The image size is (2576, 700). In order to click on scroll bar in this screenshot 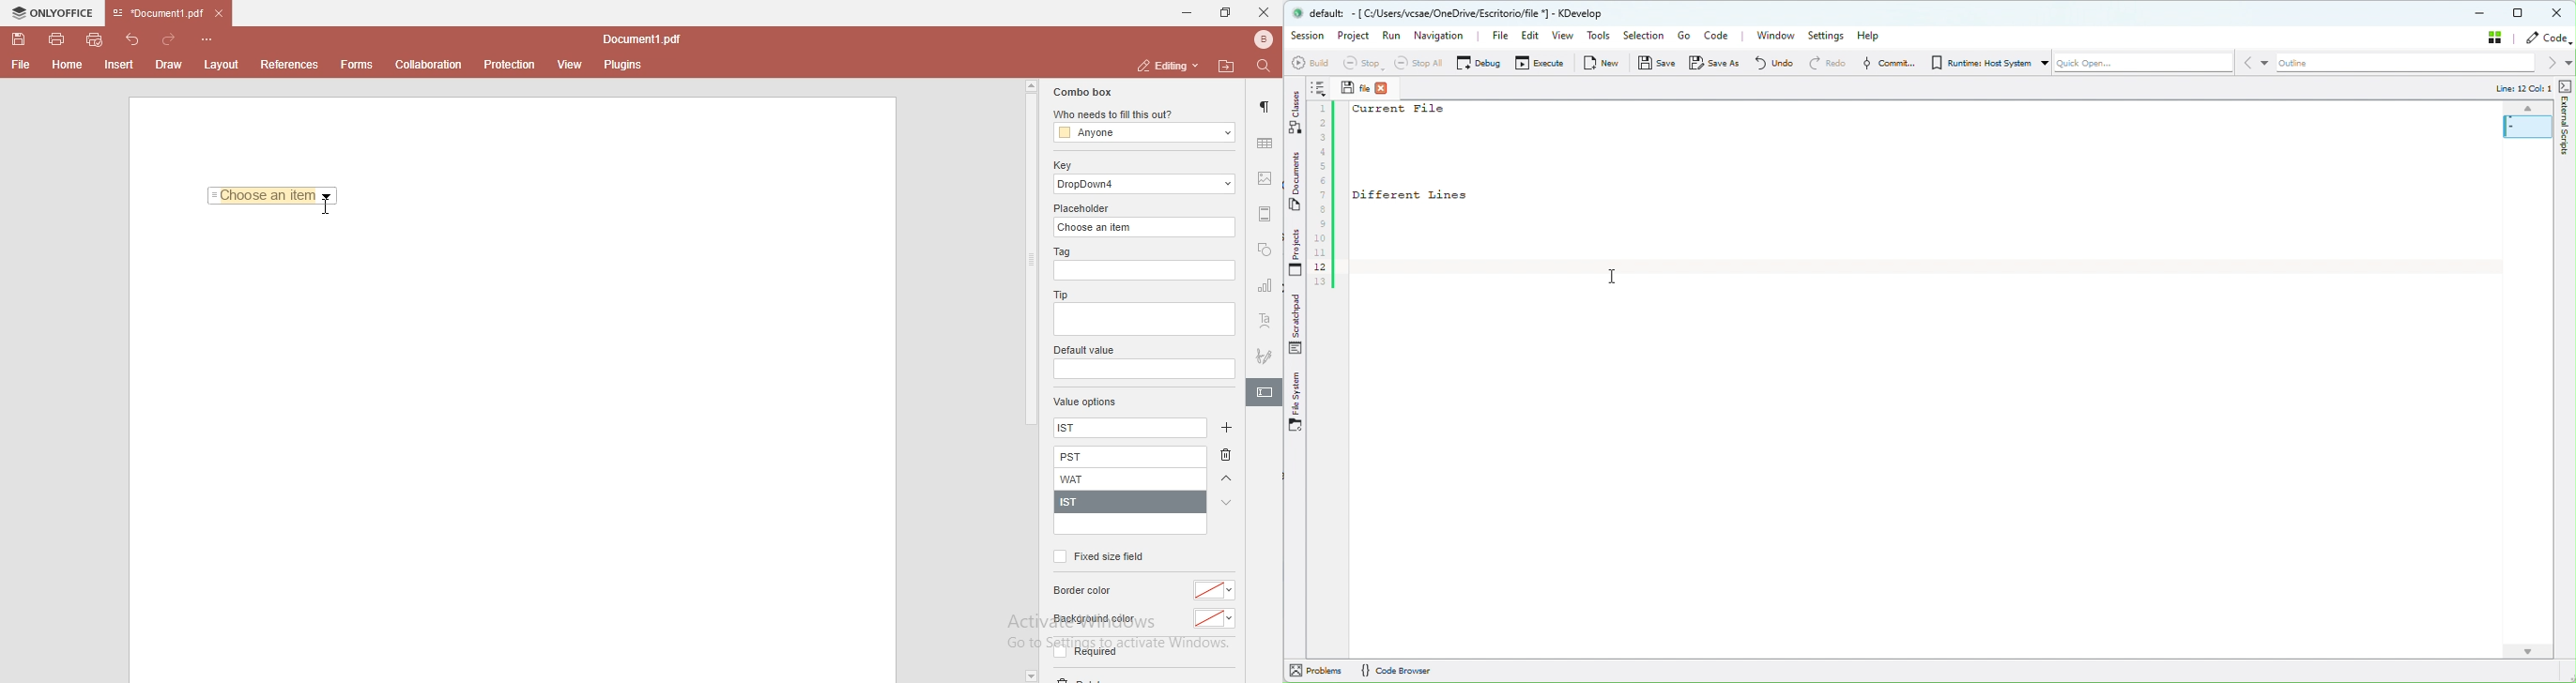, I will do `click(1030, 253)`.